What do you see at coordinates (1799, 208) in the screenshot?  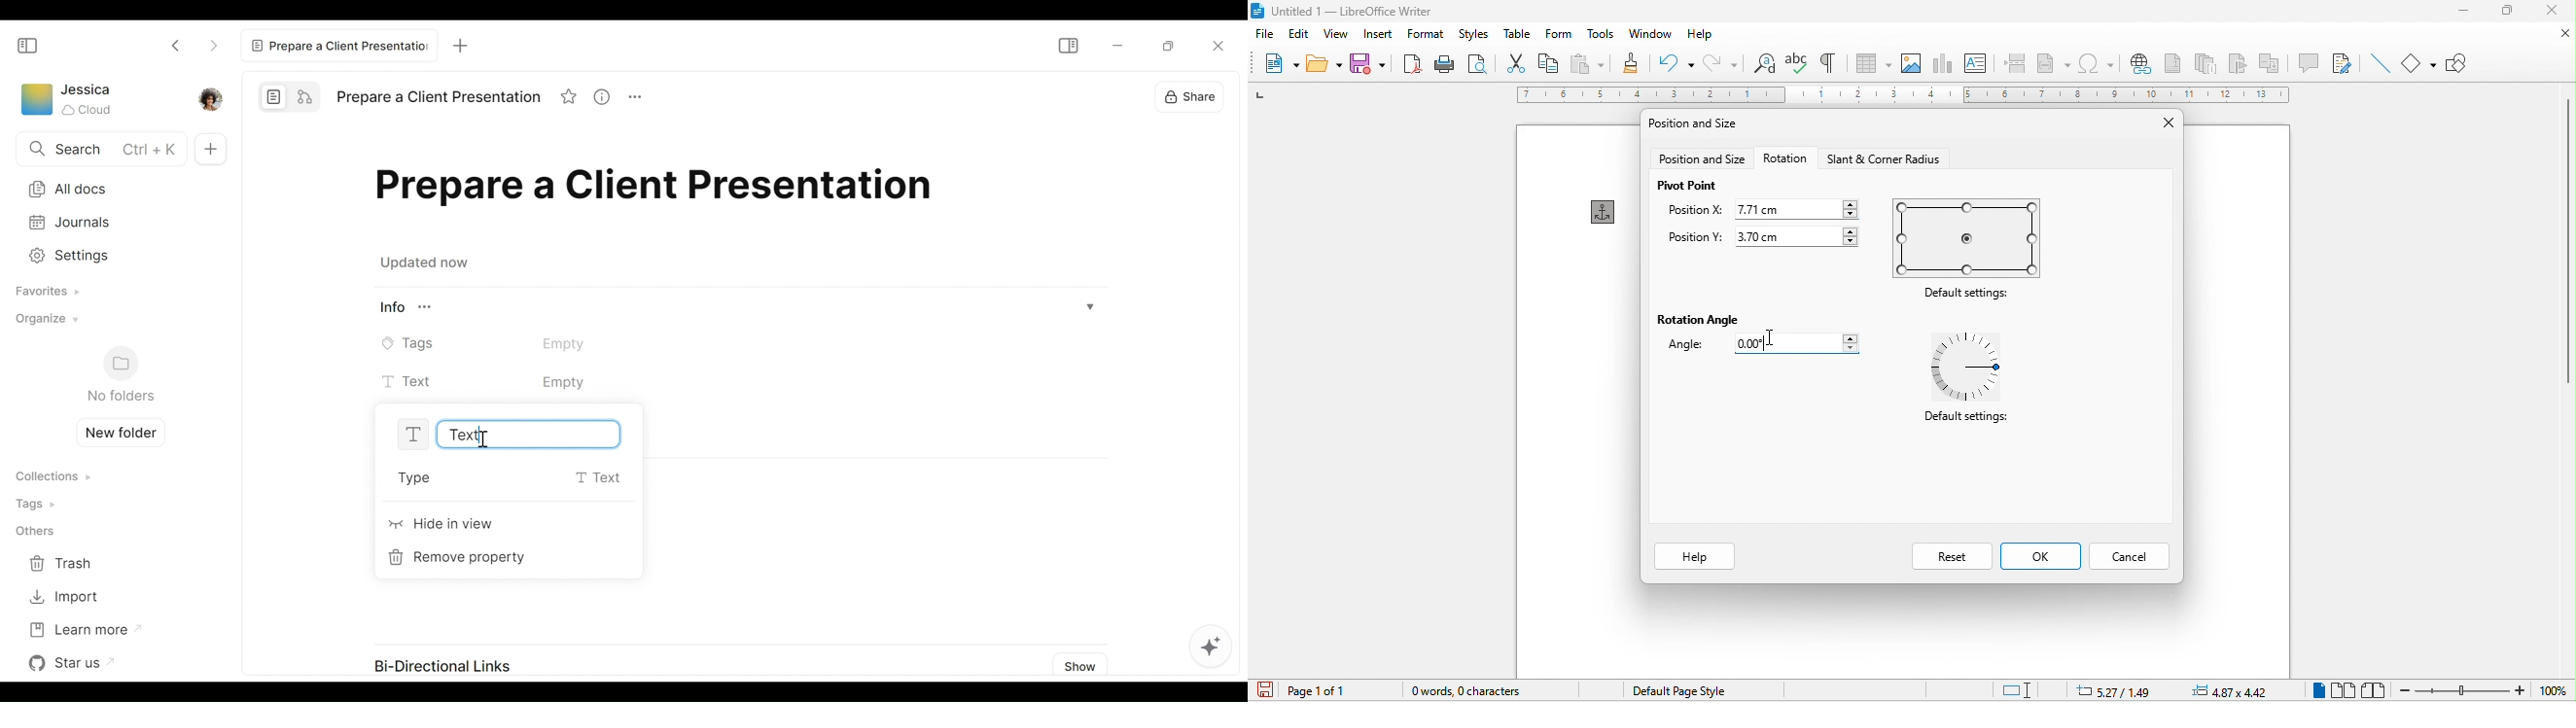 I see `7.71 cm` at bounding box center [1799, 208].